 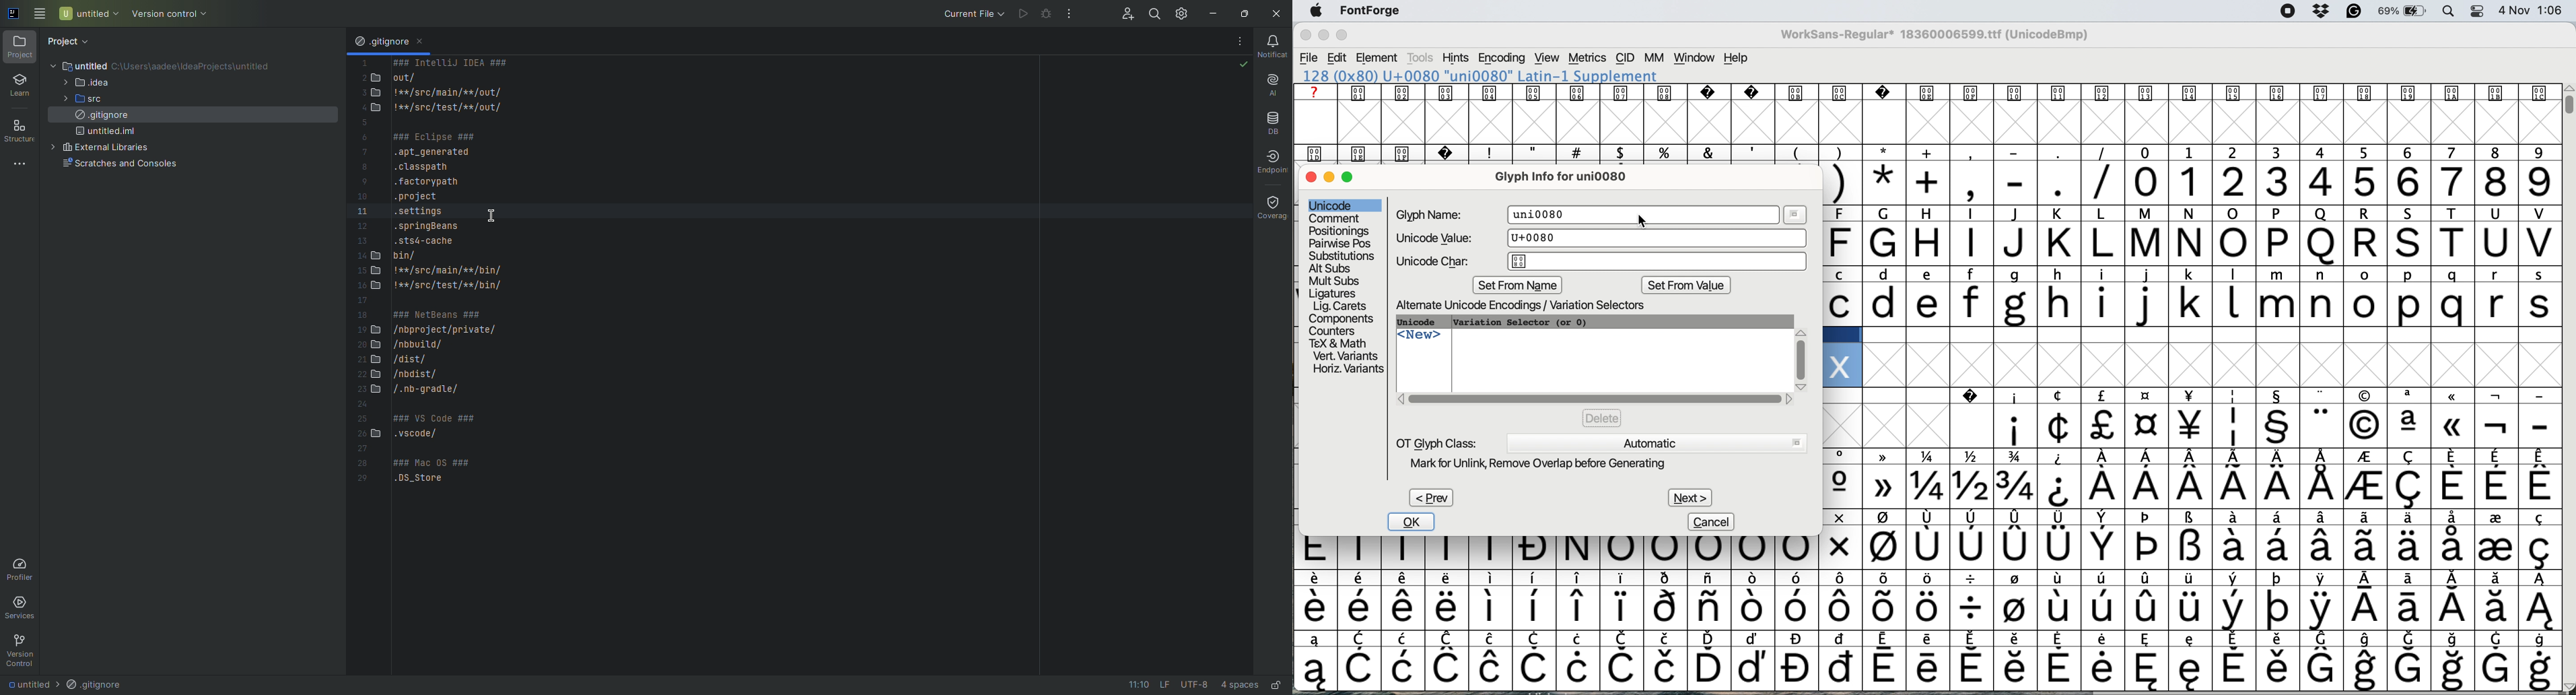 I want to click on Services, so click(x=25, y=607).